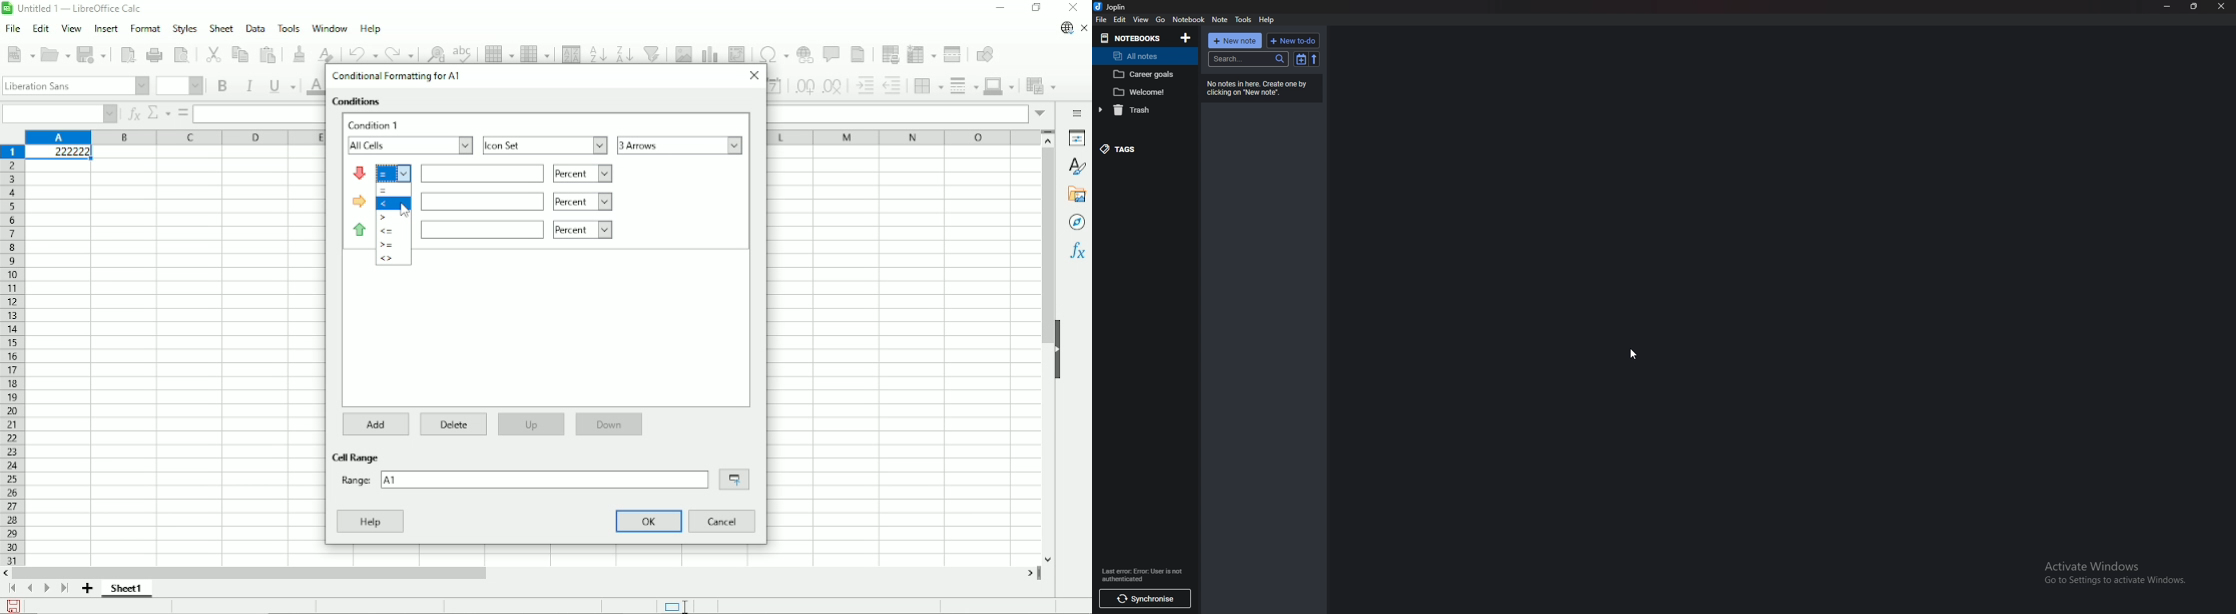  I want to click on Insert hyperlink, so click(804, 54).